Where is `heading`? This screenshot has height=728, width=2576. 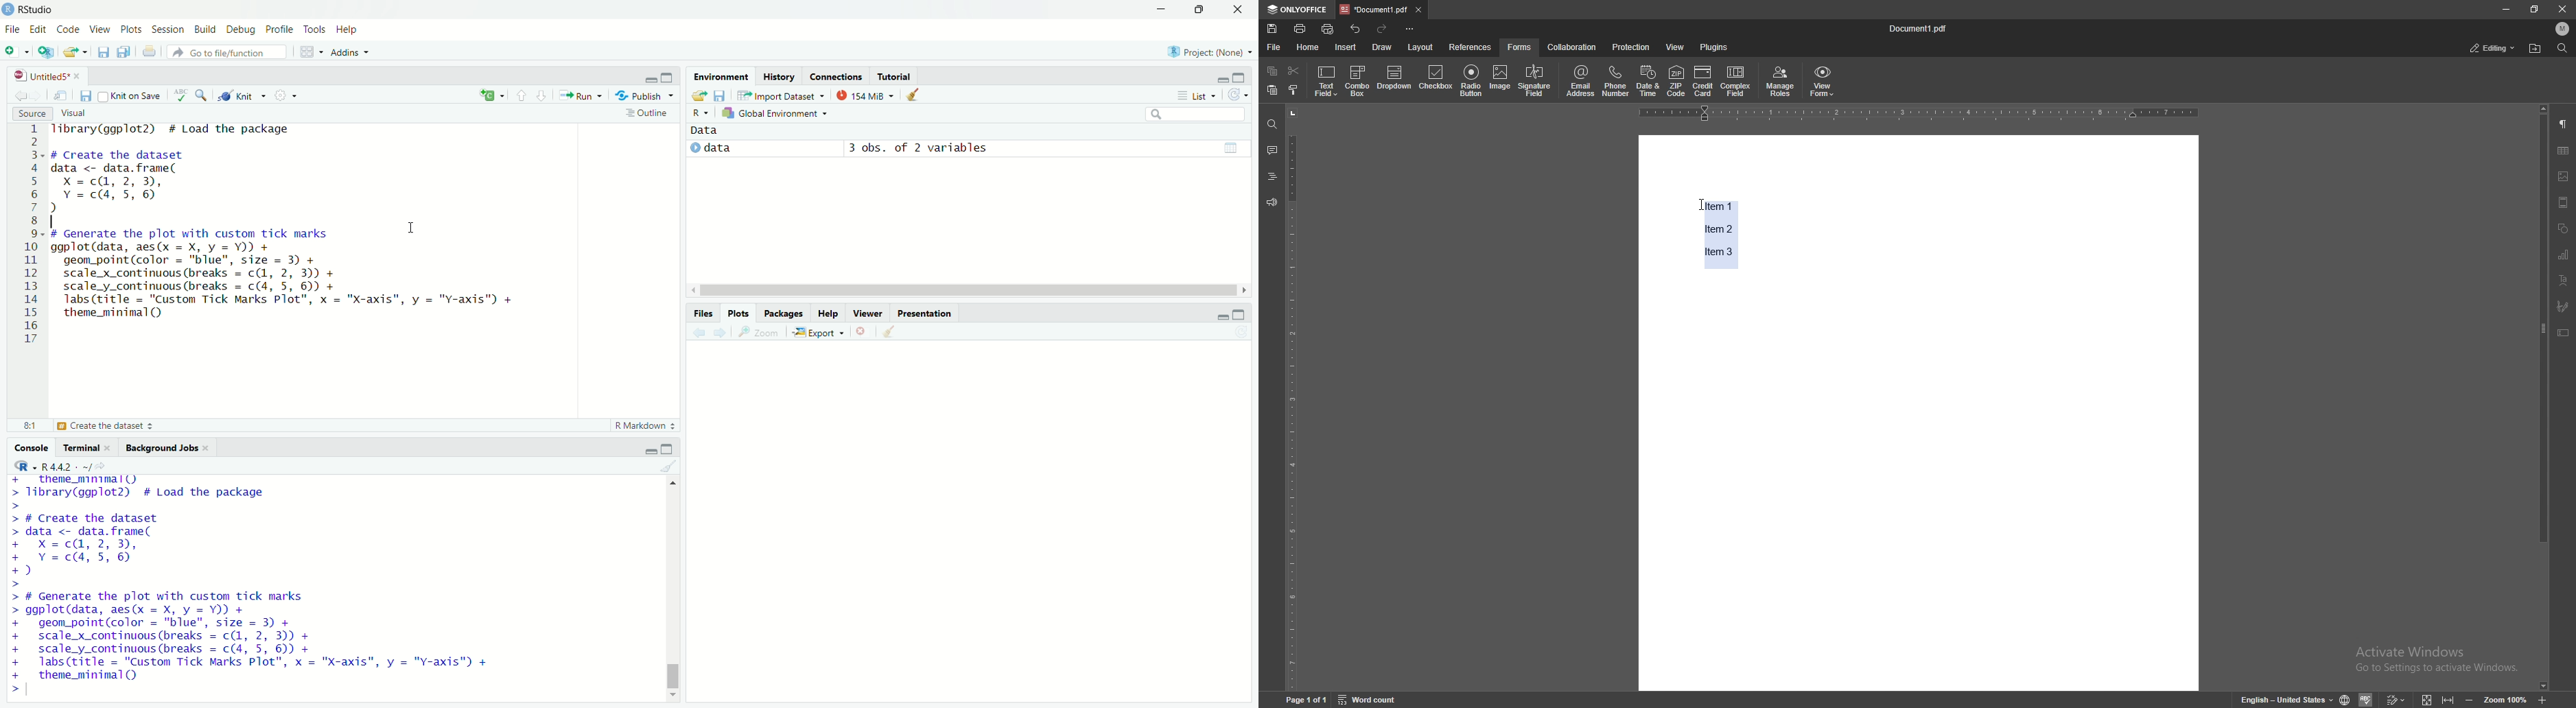
heading is located at coordinates (1272, 176).